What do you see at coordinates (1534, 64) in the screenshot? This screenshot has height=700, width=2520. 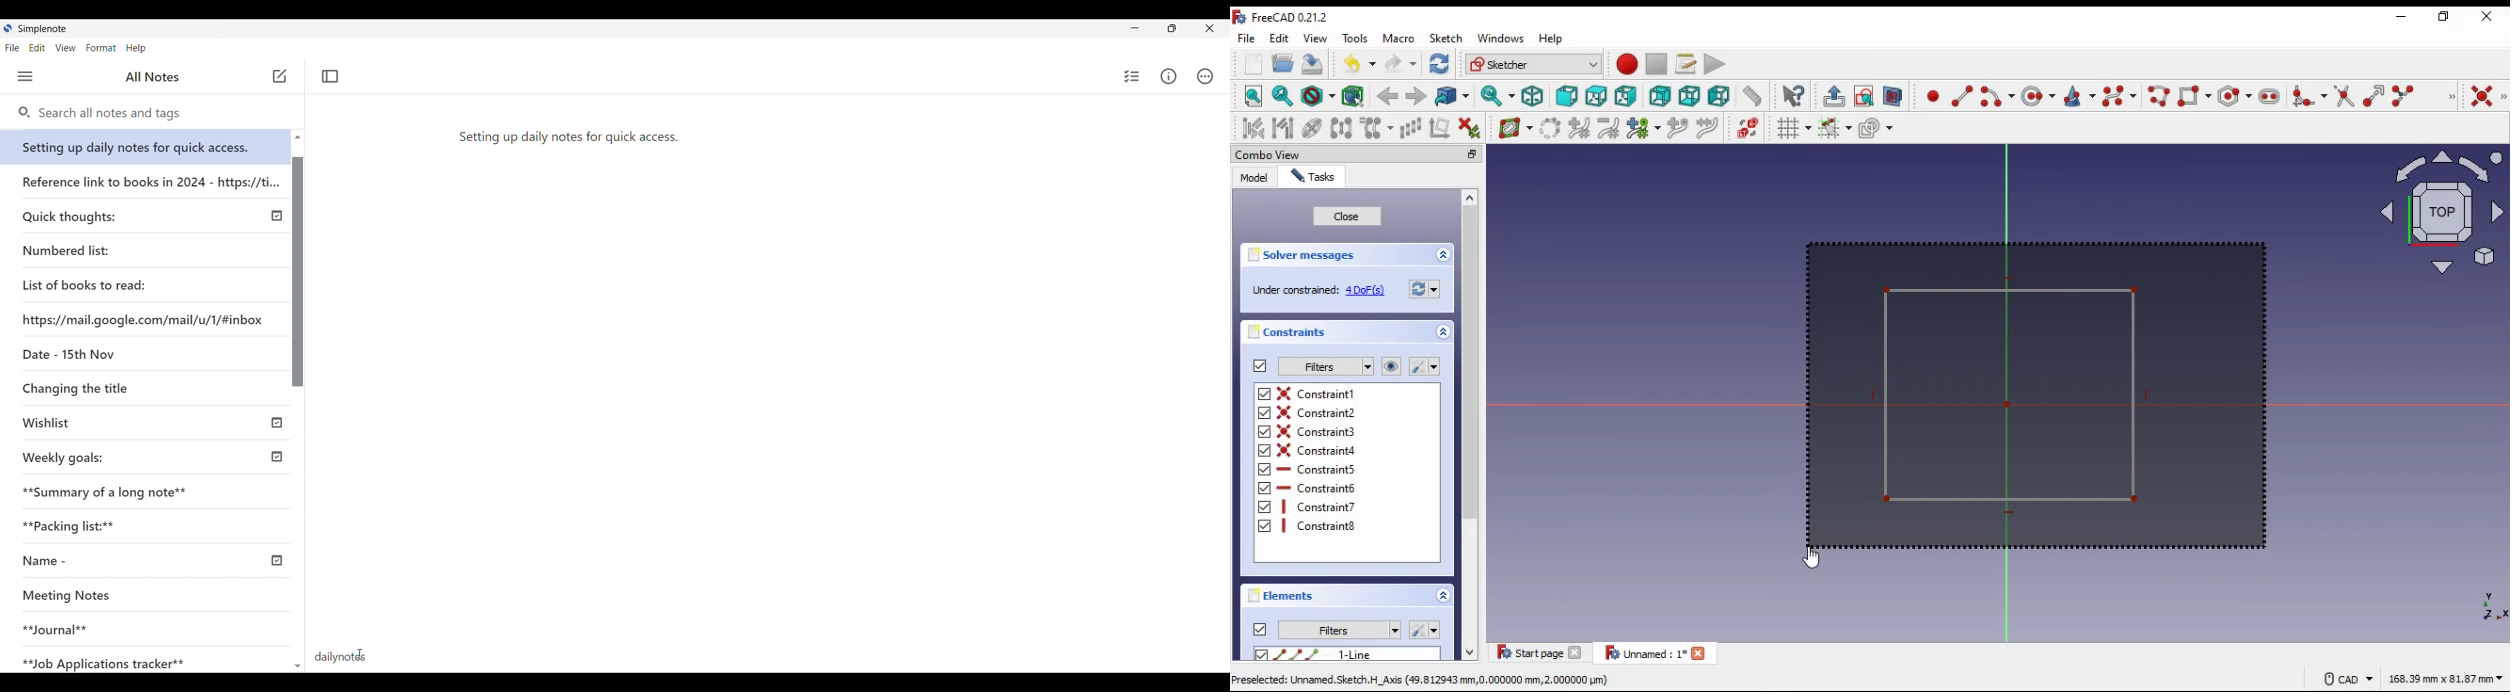 I see `workbench selection` at bounding box center [1534, 64].